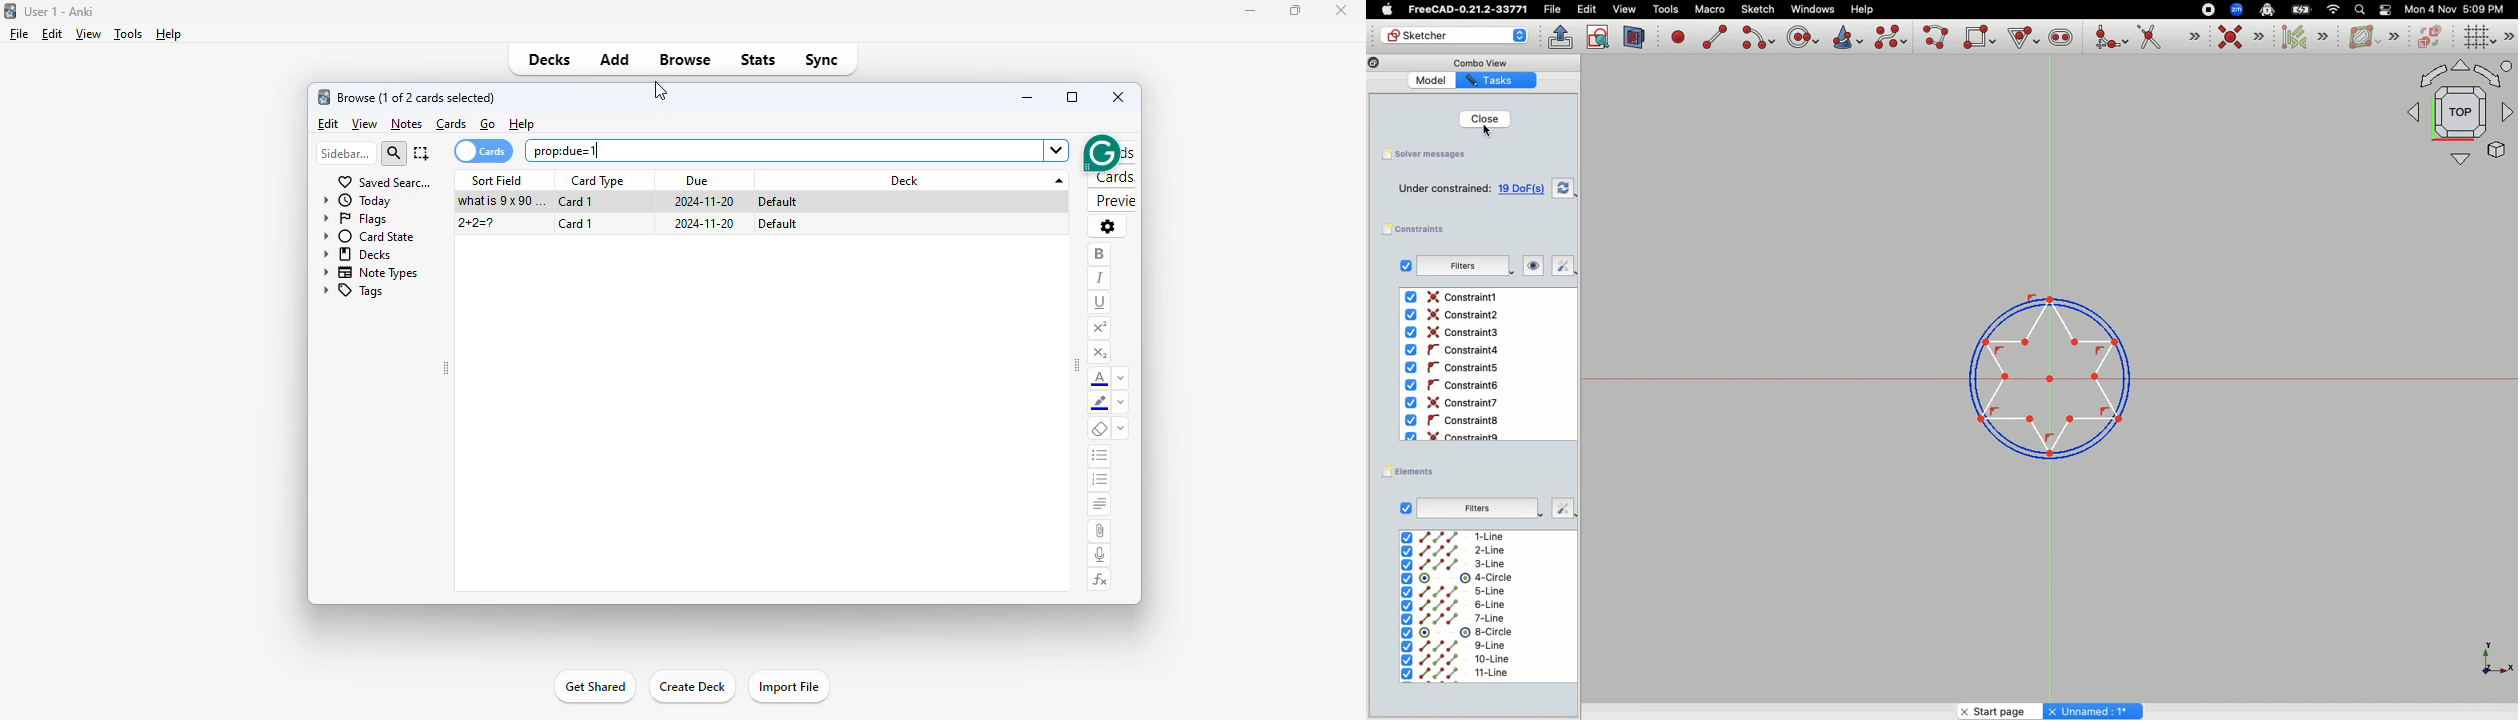 This screenshot has width=2520, height=728. What do you see at coordinates (706, 202) in the screenshot?
I see `2024-11-20` at bounding box center [706, 202].